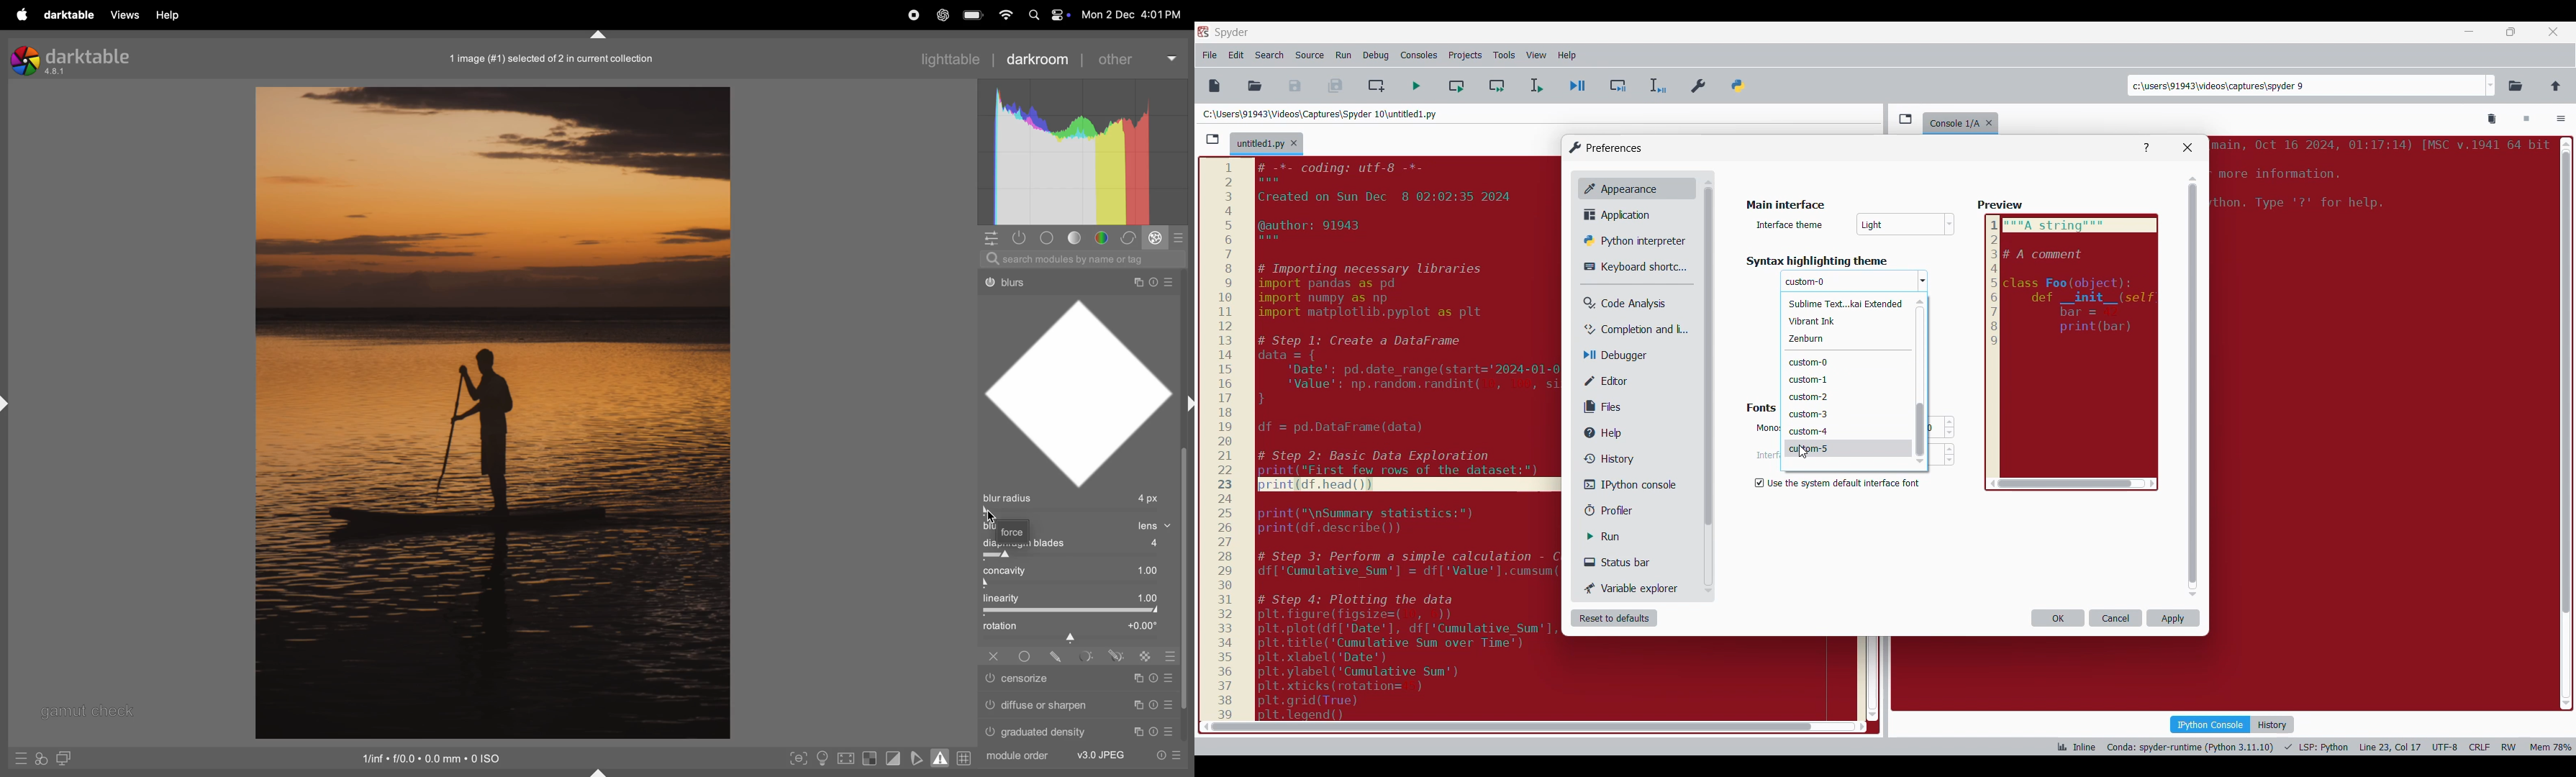  What do you see at coordinates (2173, 618) in the screenshot?
I see `Apply` at bounding box center [2173, 618].